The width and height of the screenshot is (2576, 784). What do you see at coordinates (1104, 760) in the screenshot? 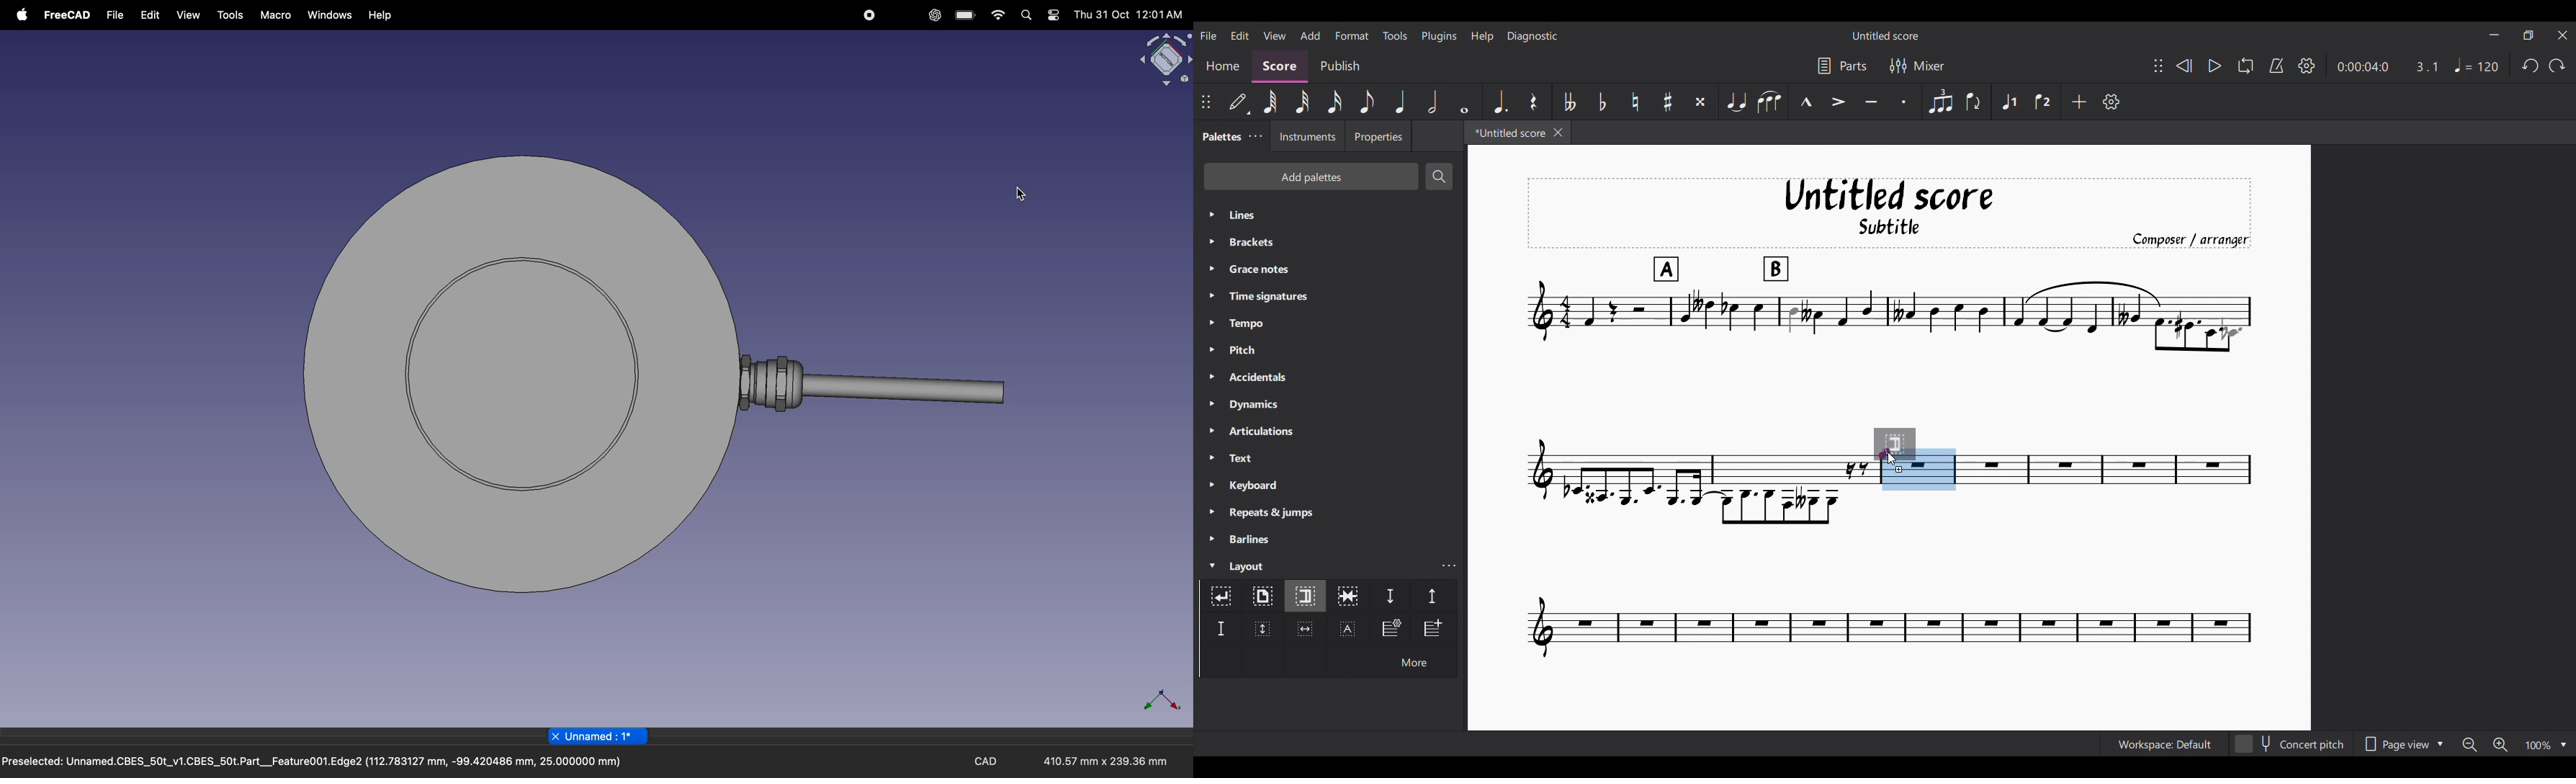
I see `410.57 mm x 239.36 mm` at bounding box center [1104, 760].